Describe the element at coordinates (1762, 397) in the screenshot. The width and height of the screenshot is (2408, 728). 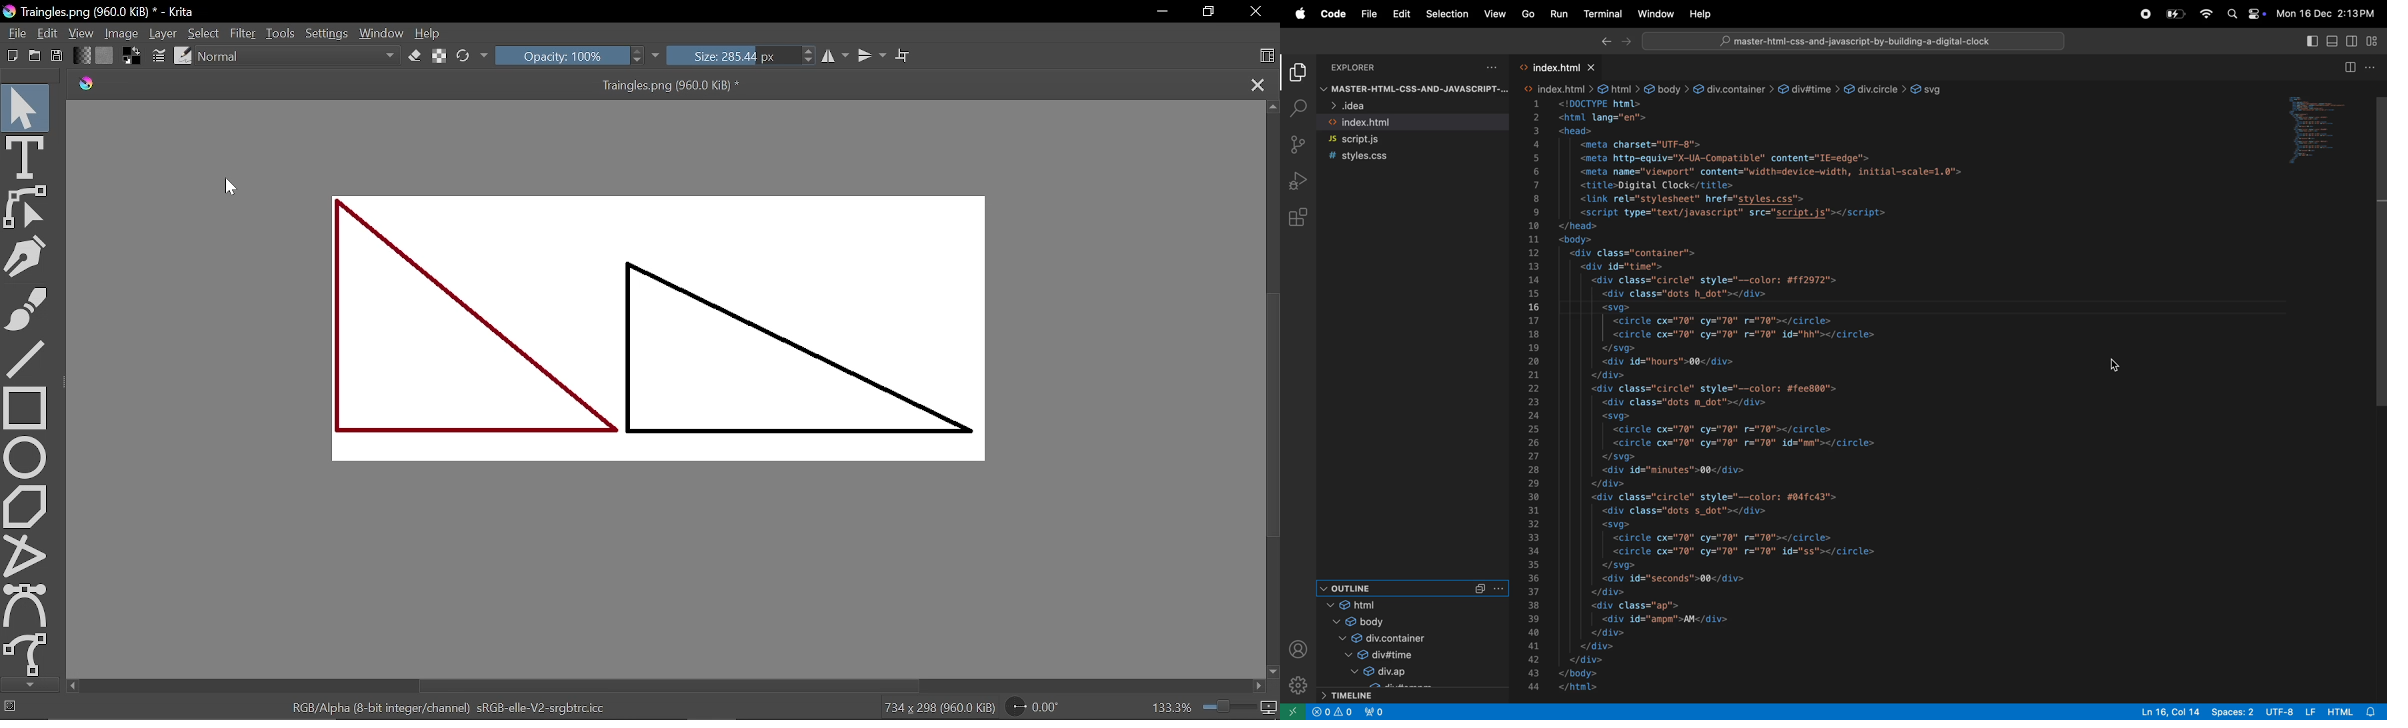
I see `<html lang="en"><head><meta charset="UTF-8"><meta http-equiv="X-UA-Compatible" content="IE=edge"><meta name="viewport" content="width=device-width, initial-scale=1.0"><title>Digital Clock</title><link rel="stylesheet" href="styles.css"><script type="text/javascript" src="script.js"></script></head><body><div class="container"><div id="time"><div class="circle" style="--color: #ff2972"><div class="dots h_dot"></div><svg><circle cx="70" cy="70" r="70"></circle><circle cx="70" cy="70" r="70" id="hh"></circle></svg><div id="hours">00</div></div><div class="circle" style="--color: #fee800"><div class="dots m_dot"></div><svg><circle cx="70" cy="70" r="70"></circle><circle cx="70" cy="70" r="70" id="mm"></circle></svg><div id="minutes">00</div></div><div class="circle" style="--color: #04fc43"><div class="dots s_dot"></div><svg><circle cx="70" cy="70" r="70"></circle><circle cx="70" cy="70" r="70" id="ss"></circle></svg><div id="seconds">00</div></div><div class="ap"><div id="ampm">AM</div></div></div></div></body></html>` at that location.